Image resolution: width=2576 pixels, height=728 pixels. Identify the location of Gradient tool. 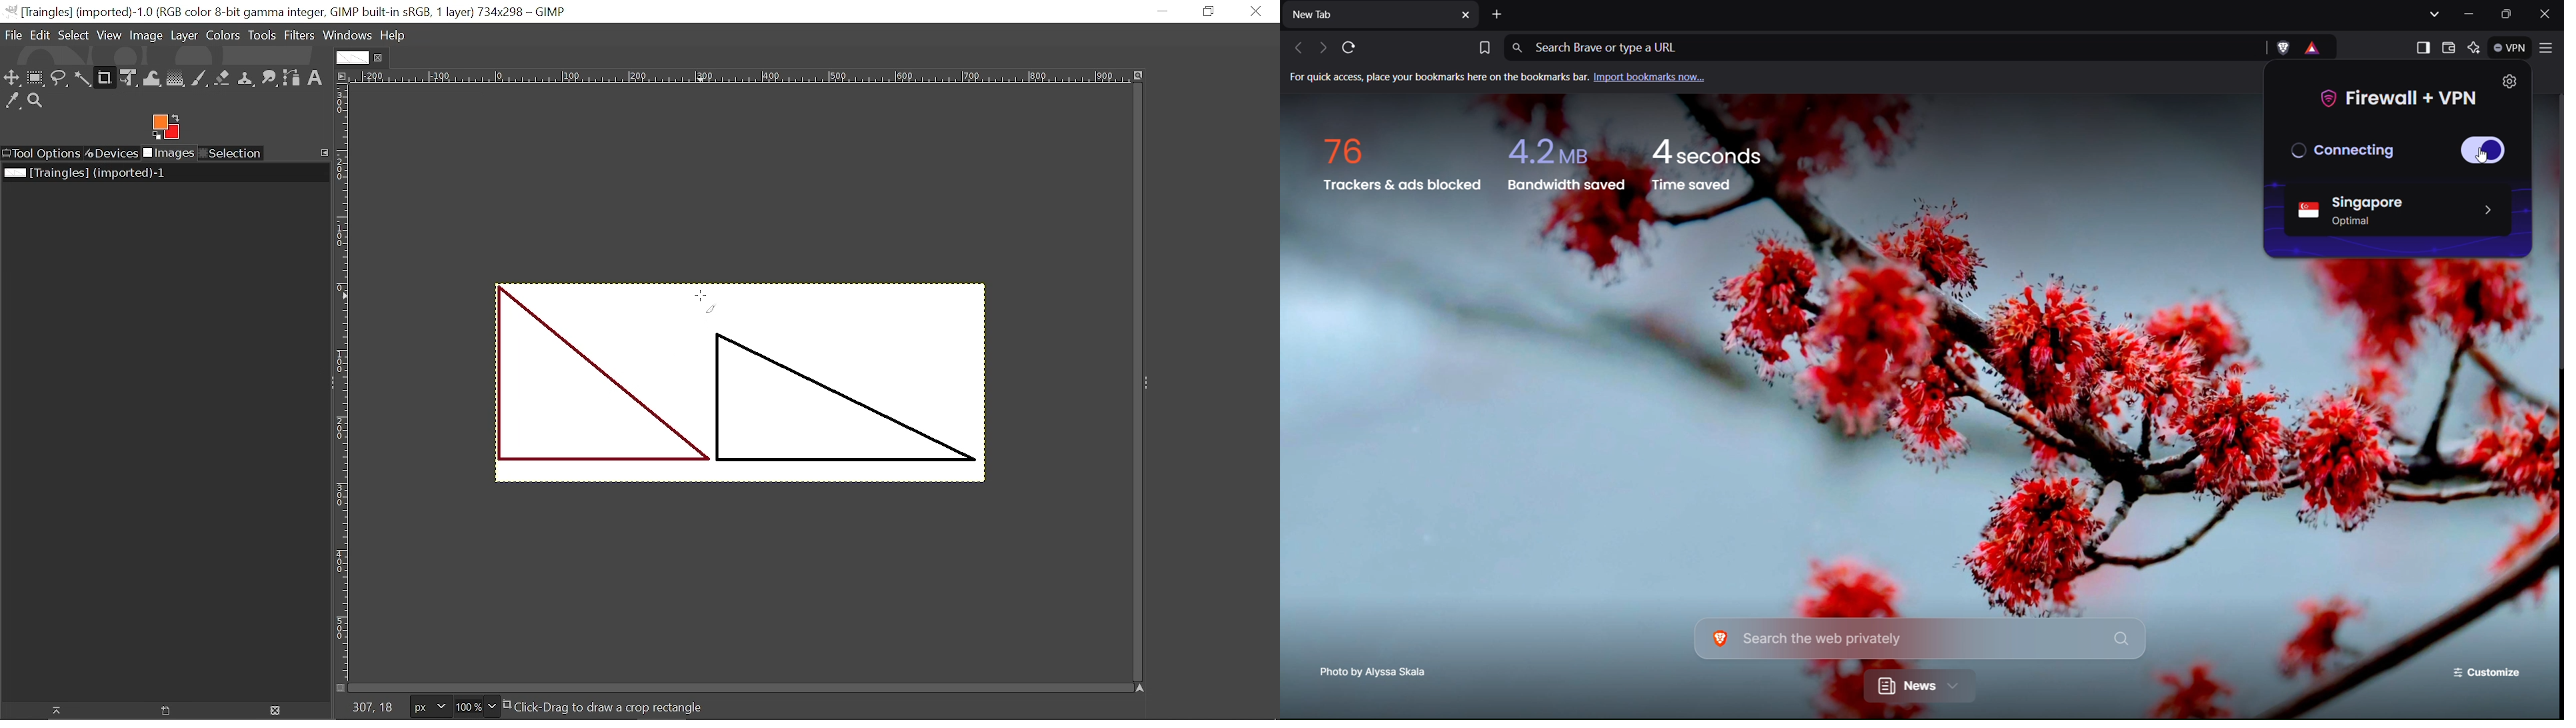
(176, 78).